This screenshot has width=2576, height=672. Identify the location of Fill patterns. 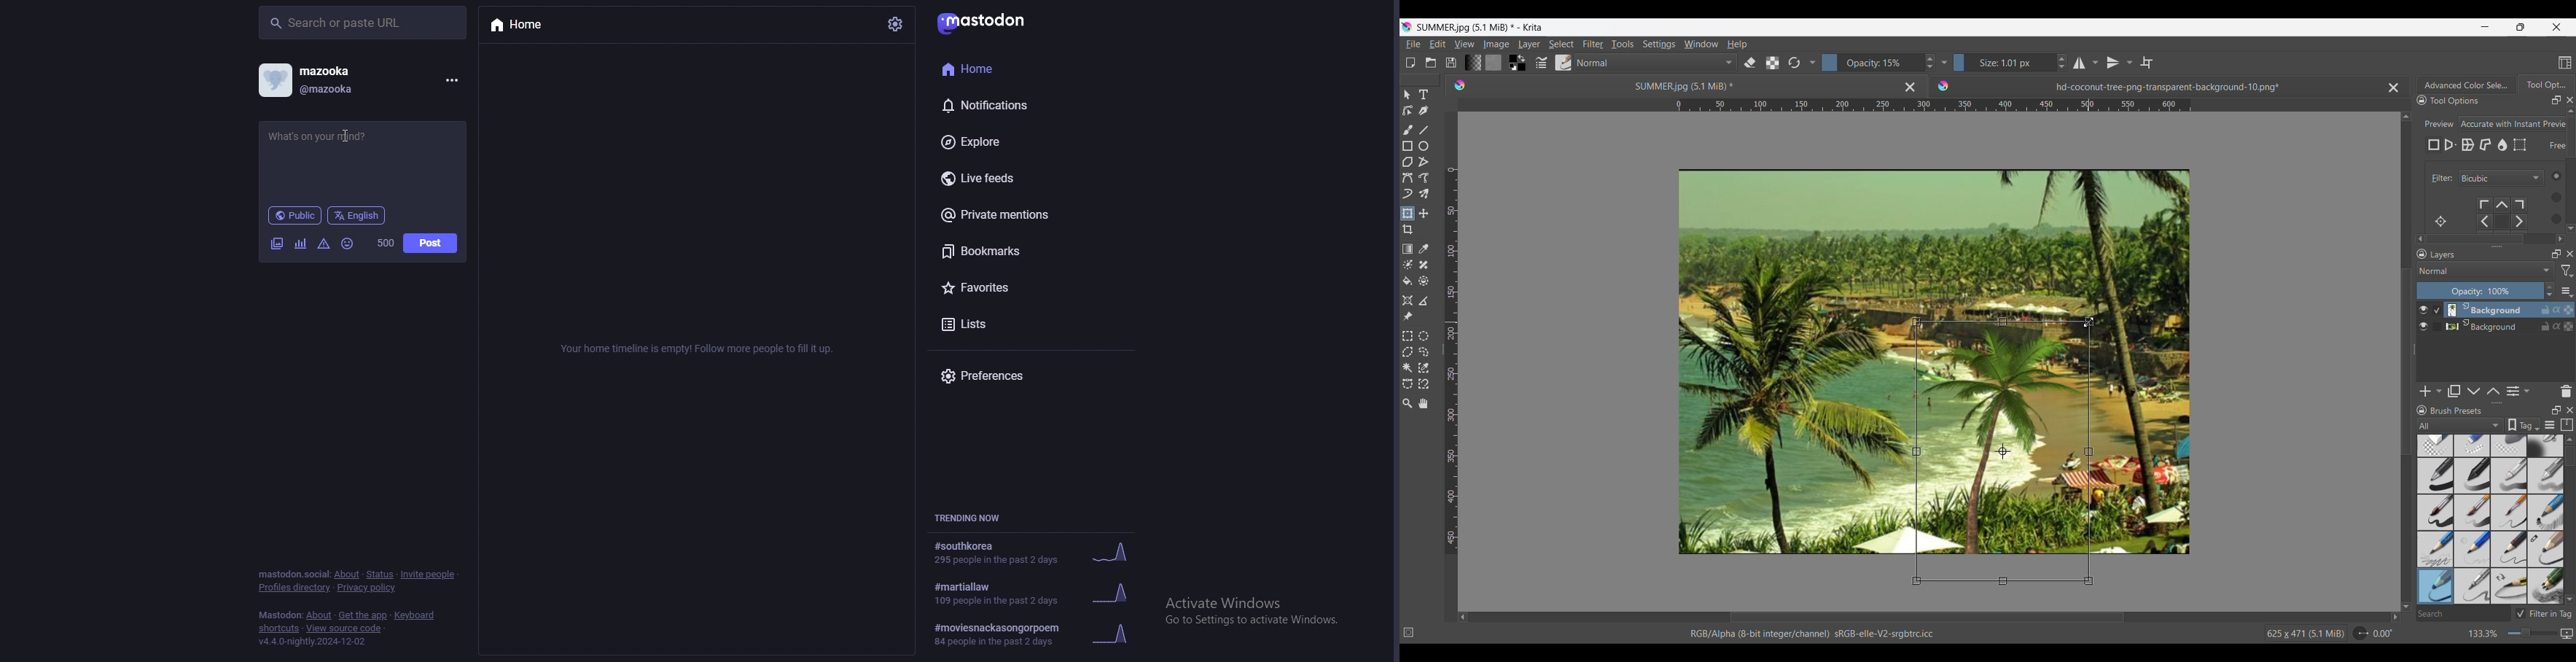
(1493, 63).